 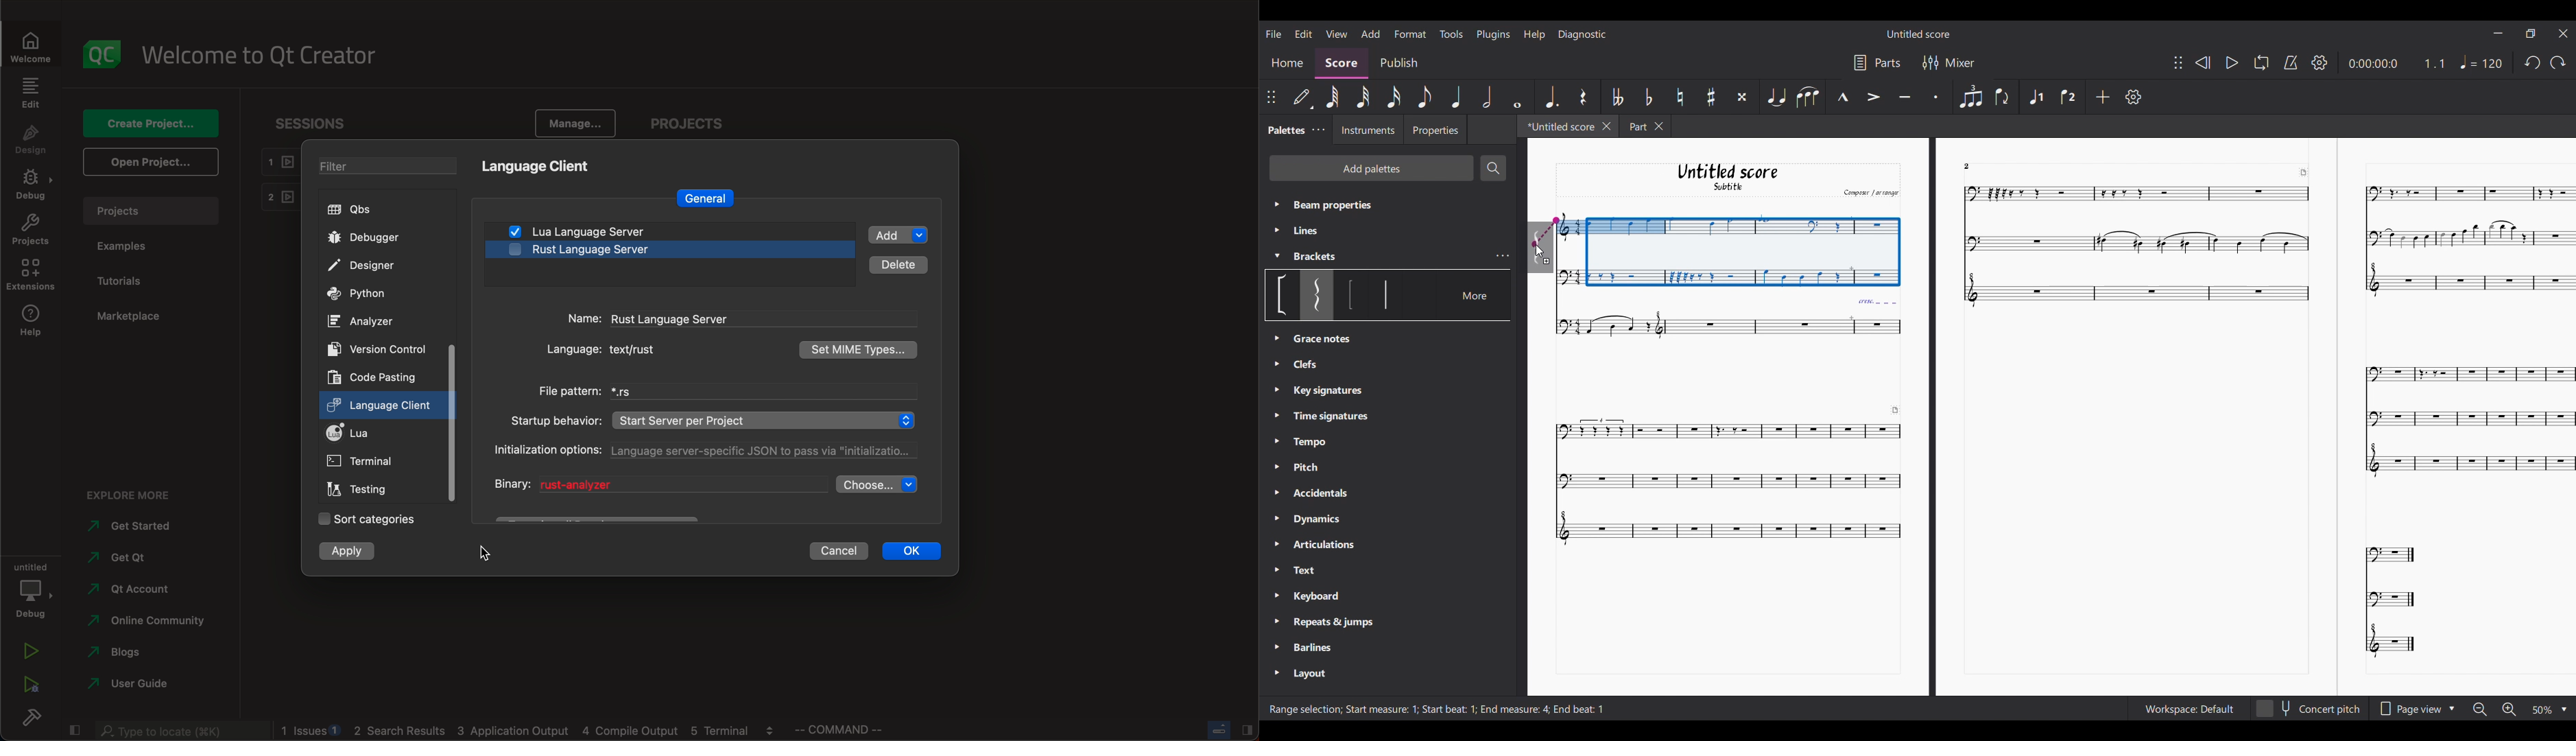 I want to click on Home , so click(x=1287, y=64).